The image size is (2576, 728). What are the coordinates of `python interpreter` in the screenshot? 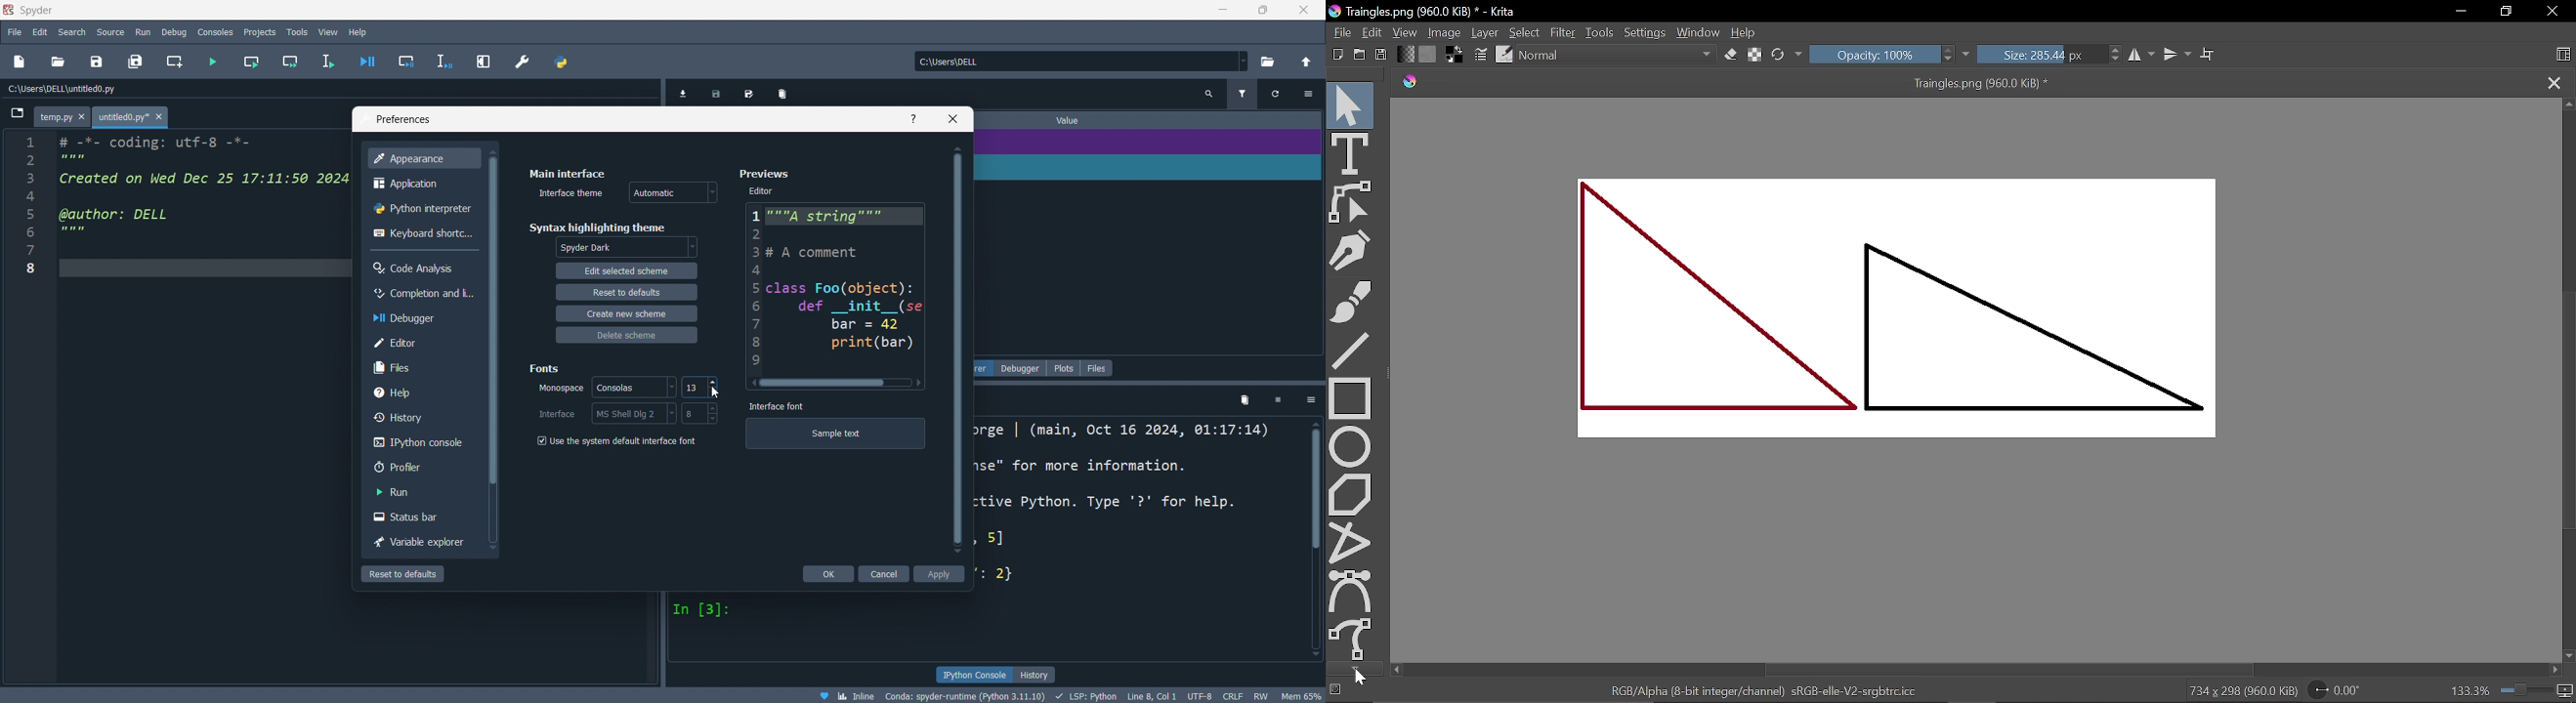 It's located at (424, 207).